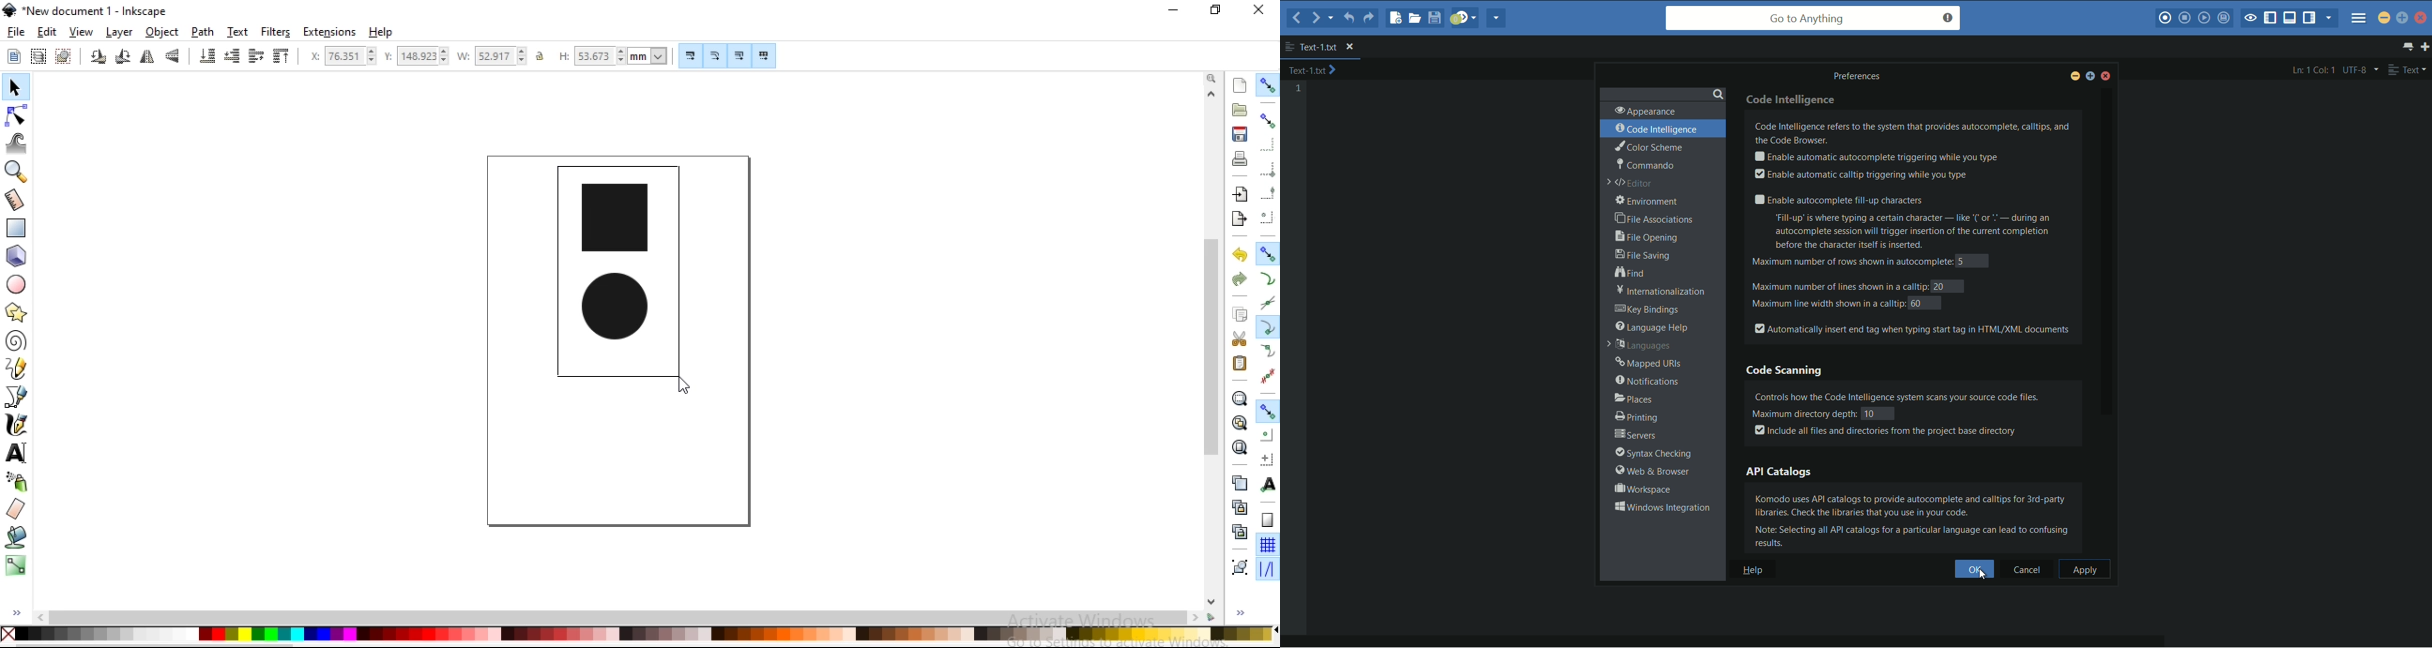  Describe the element at coordinates (1642, 254) in the screenshot. I see `file saving` at that location.